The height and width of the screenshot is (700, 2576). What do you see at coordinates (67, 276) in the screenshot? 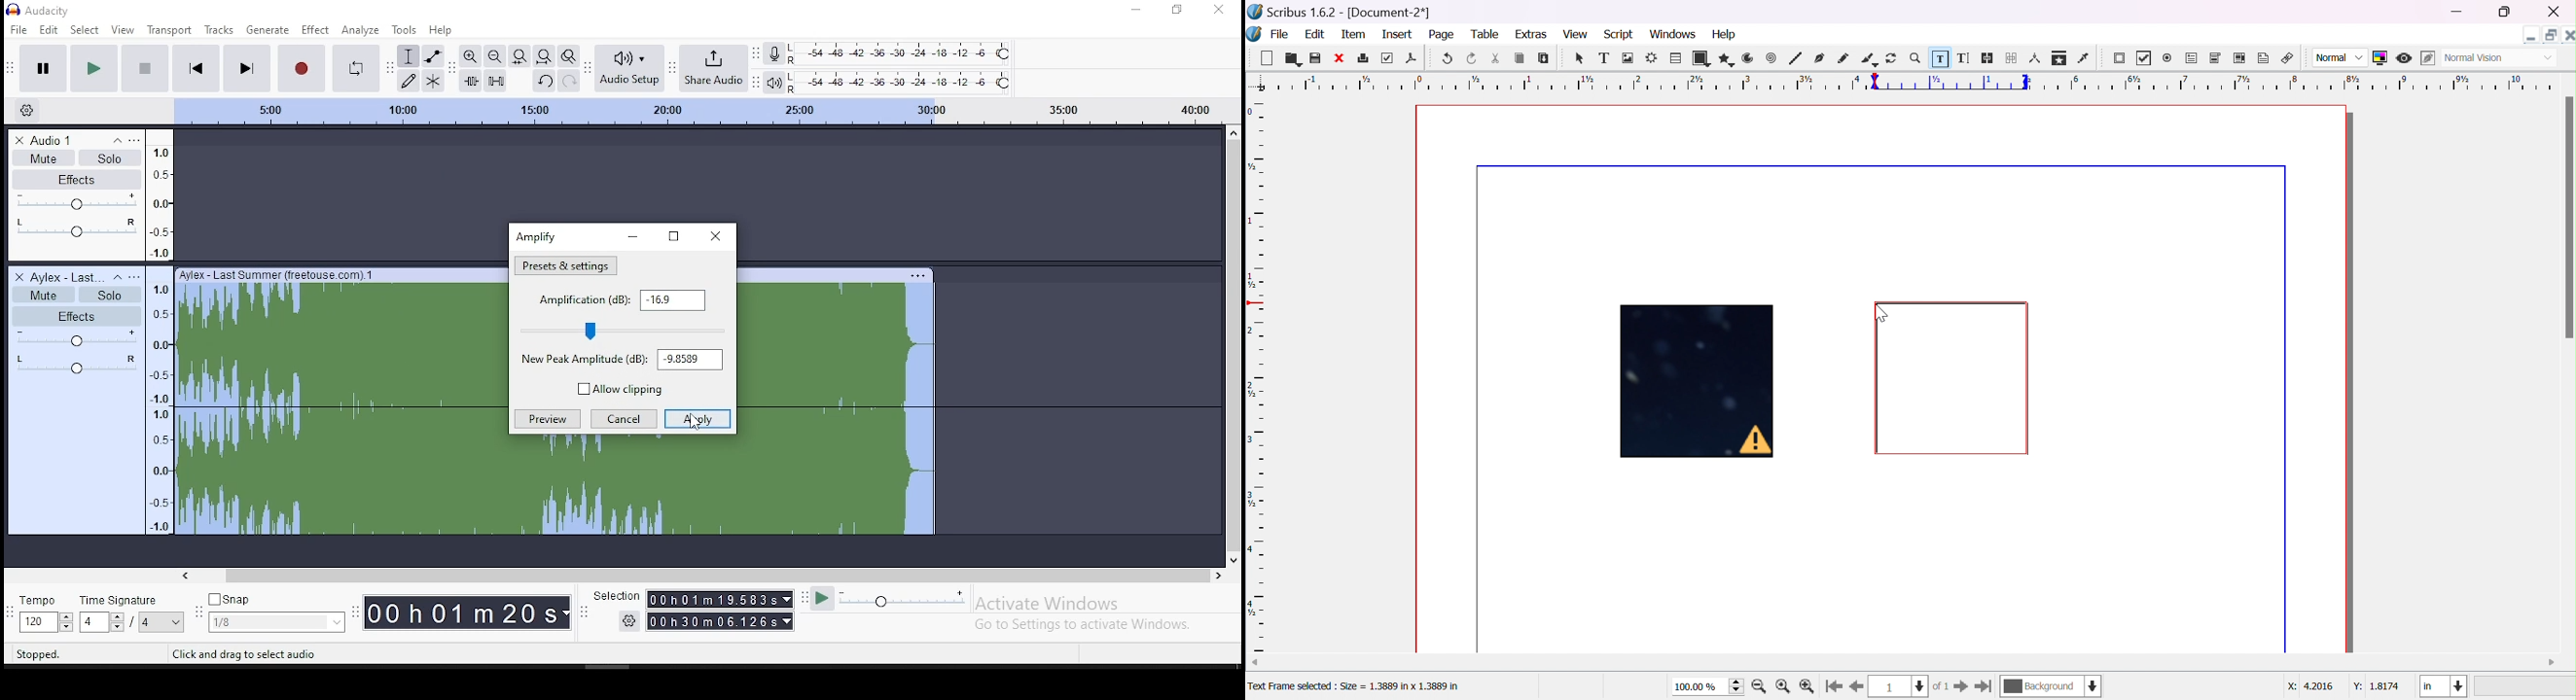
I see `audio track name` at bounding box center [67, 276].